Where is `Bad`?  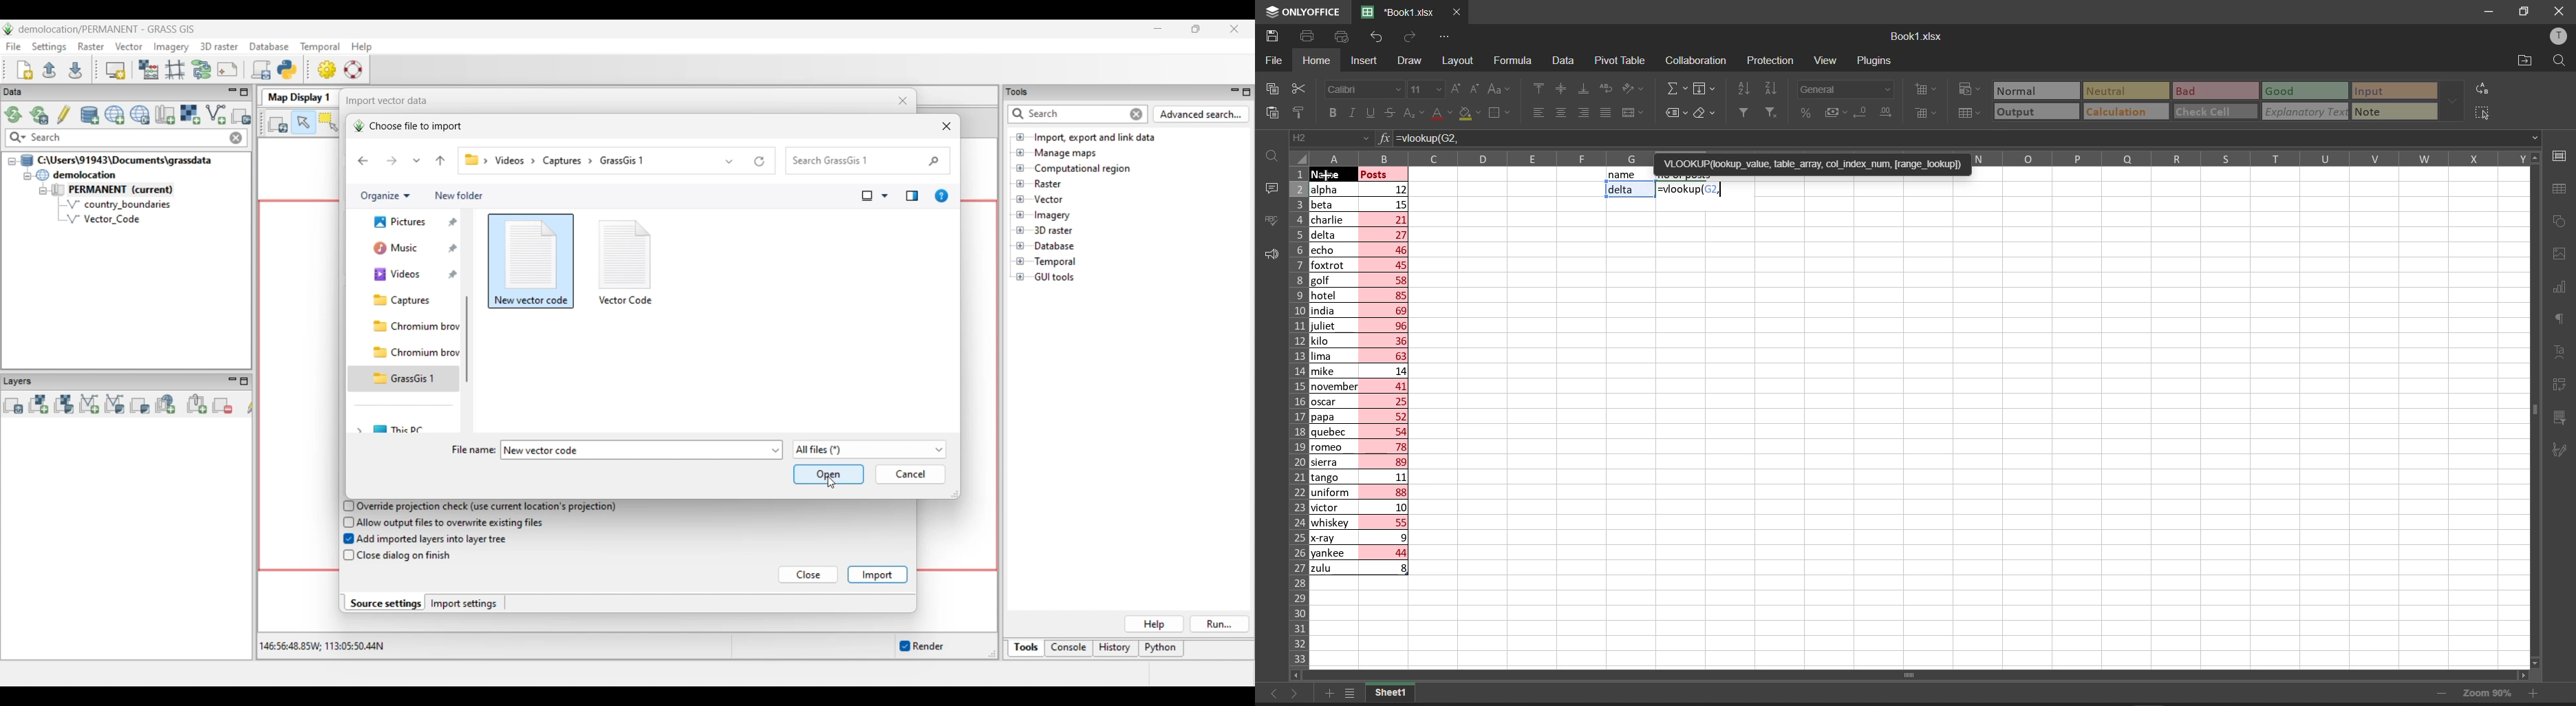 Bad is located at coordinates (2190, 91).